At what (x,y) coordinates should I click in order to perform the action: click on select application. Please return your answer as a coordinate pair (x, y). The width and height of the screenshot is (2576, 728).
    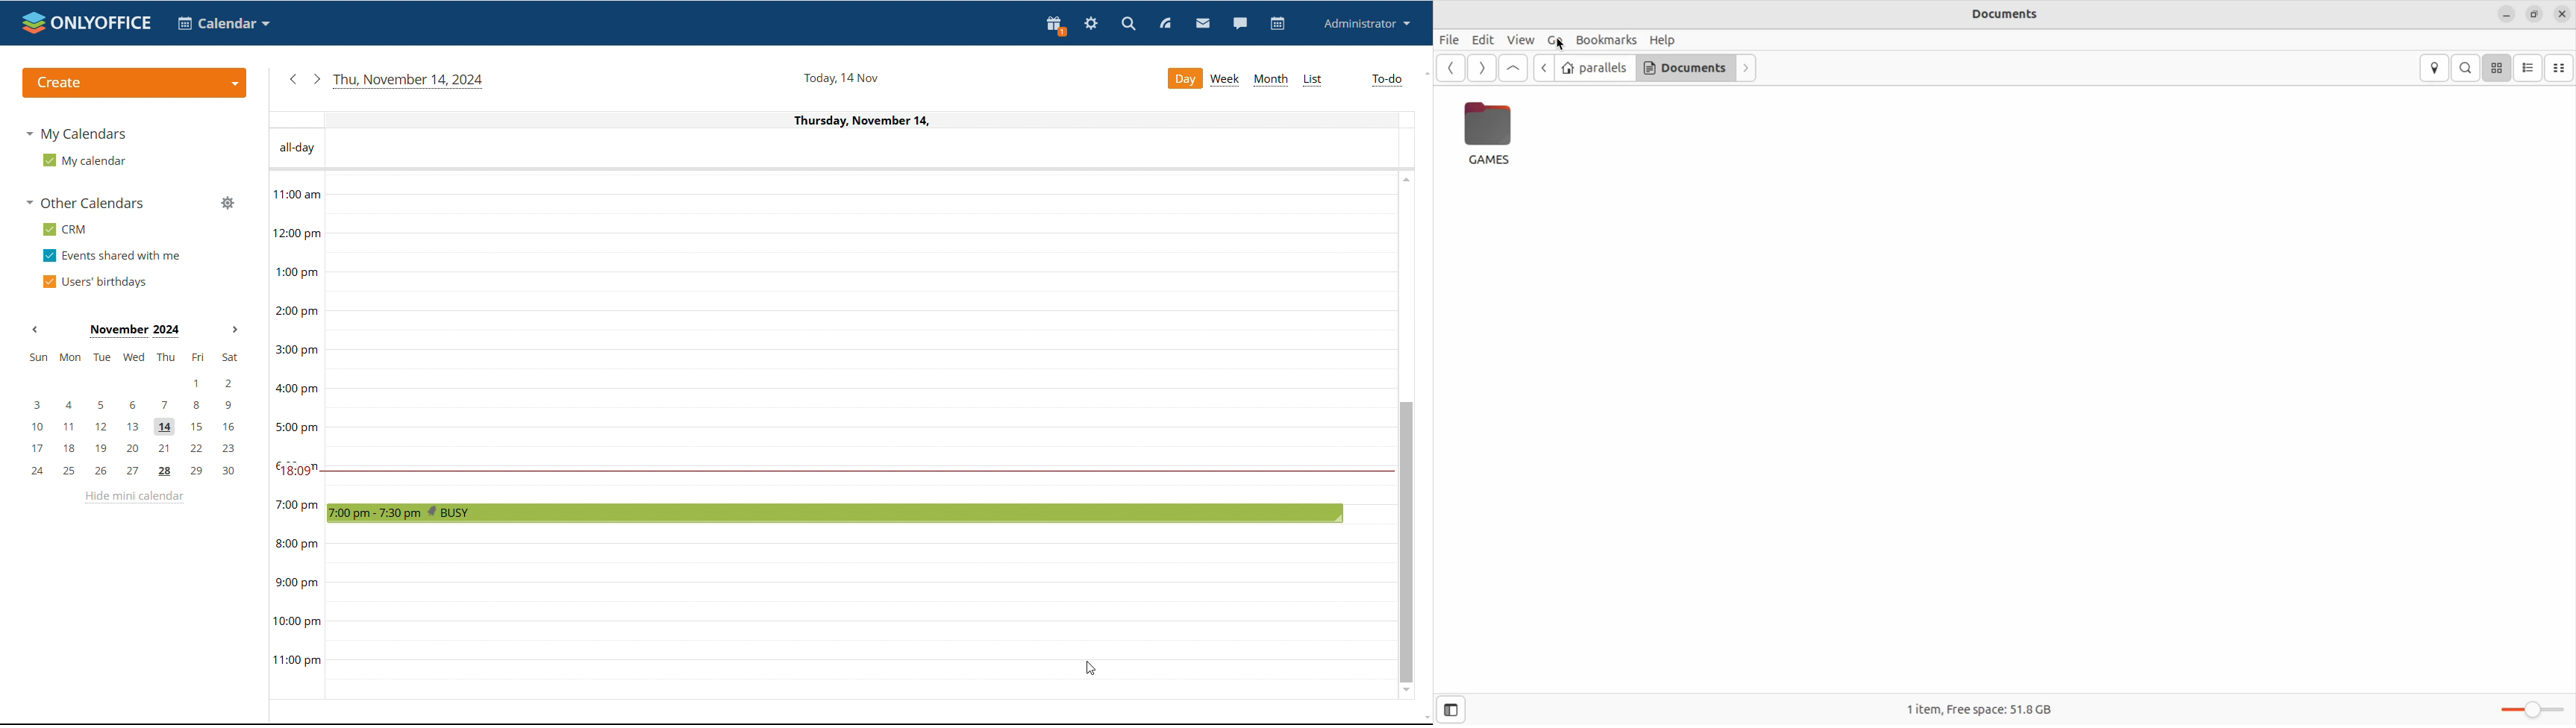
    Looking at the image, I should click on (224, 24).